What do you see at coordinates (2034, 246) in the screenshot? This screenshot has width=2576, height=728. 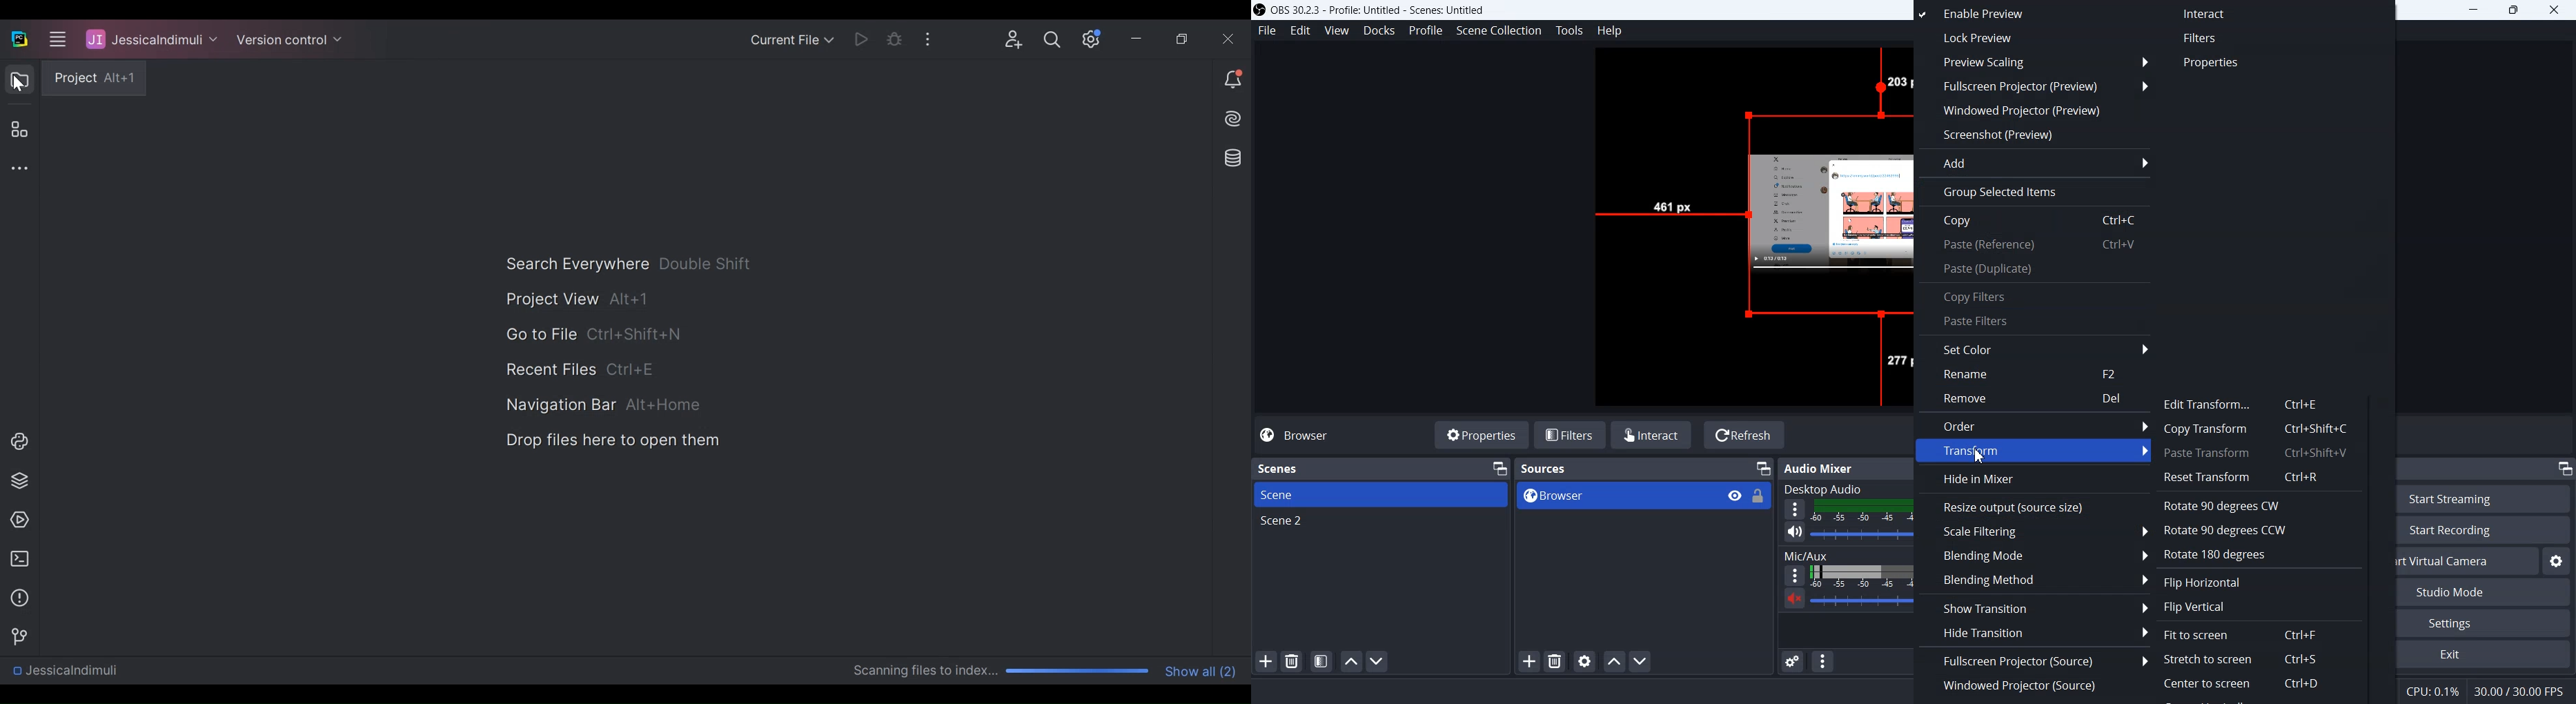 I see `Paste ` at bounding box center [2034, 246].